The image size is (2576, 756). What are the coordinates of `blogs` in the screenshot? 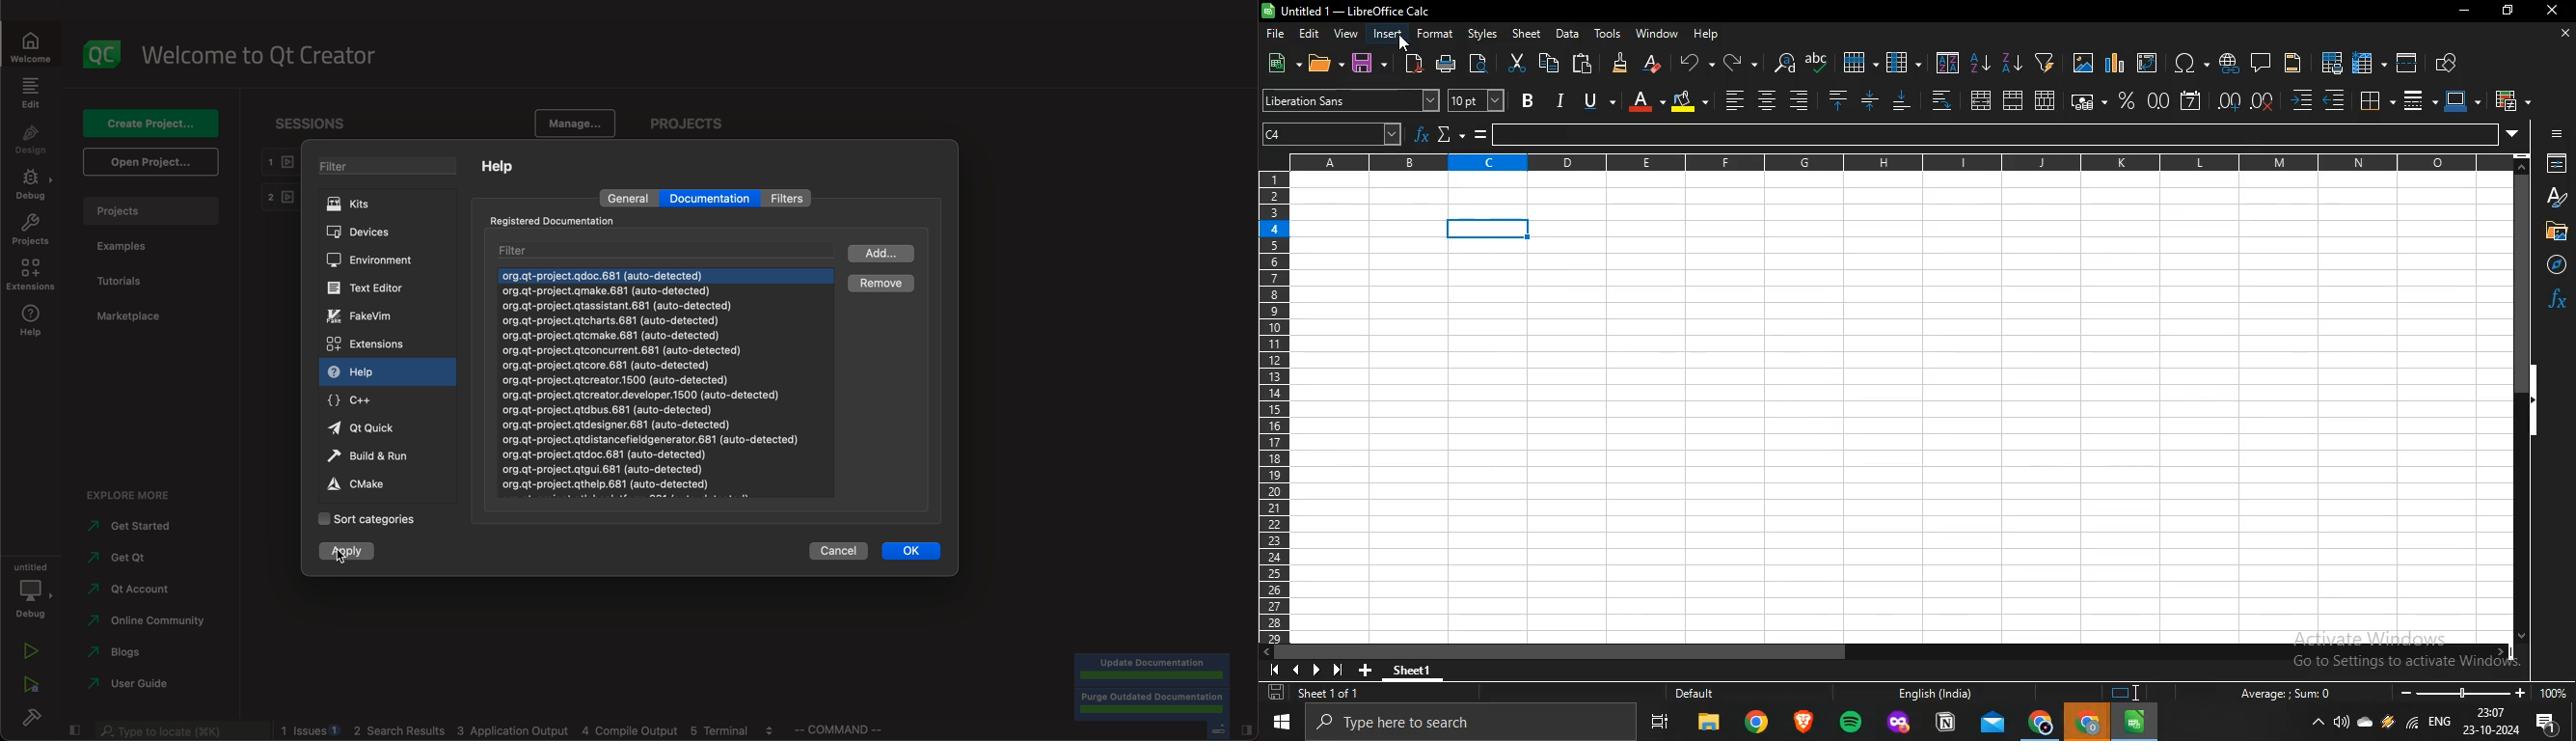 It's located at (528, 732).